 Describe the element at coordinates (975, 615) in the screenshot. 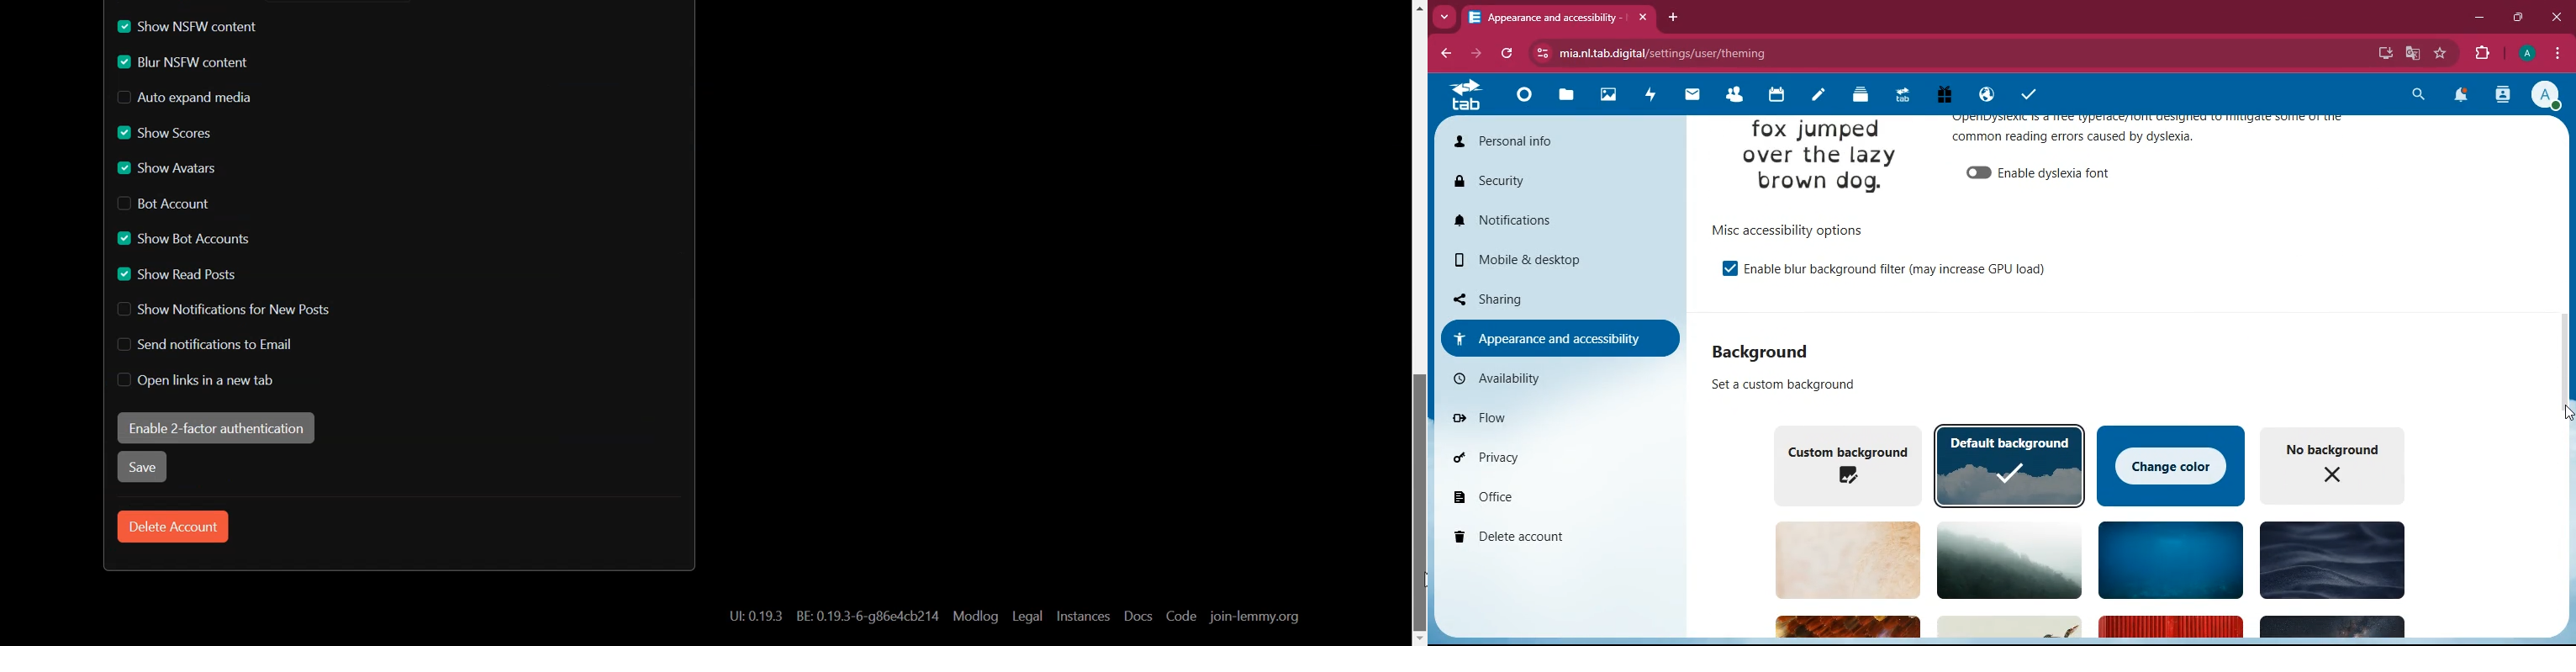

I see `Modlog` at that location.